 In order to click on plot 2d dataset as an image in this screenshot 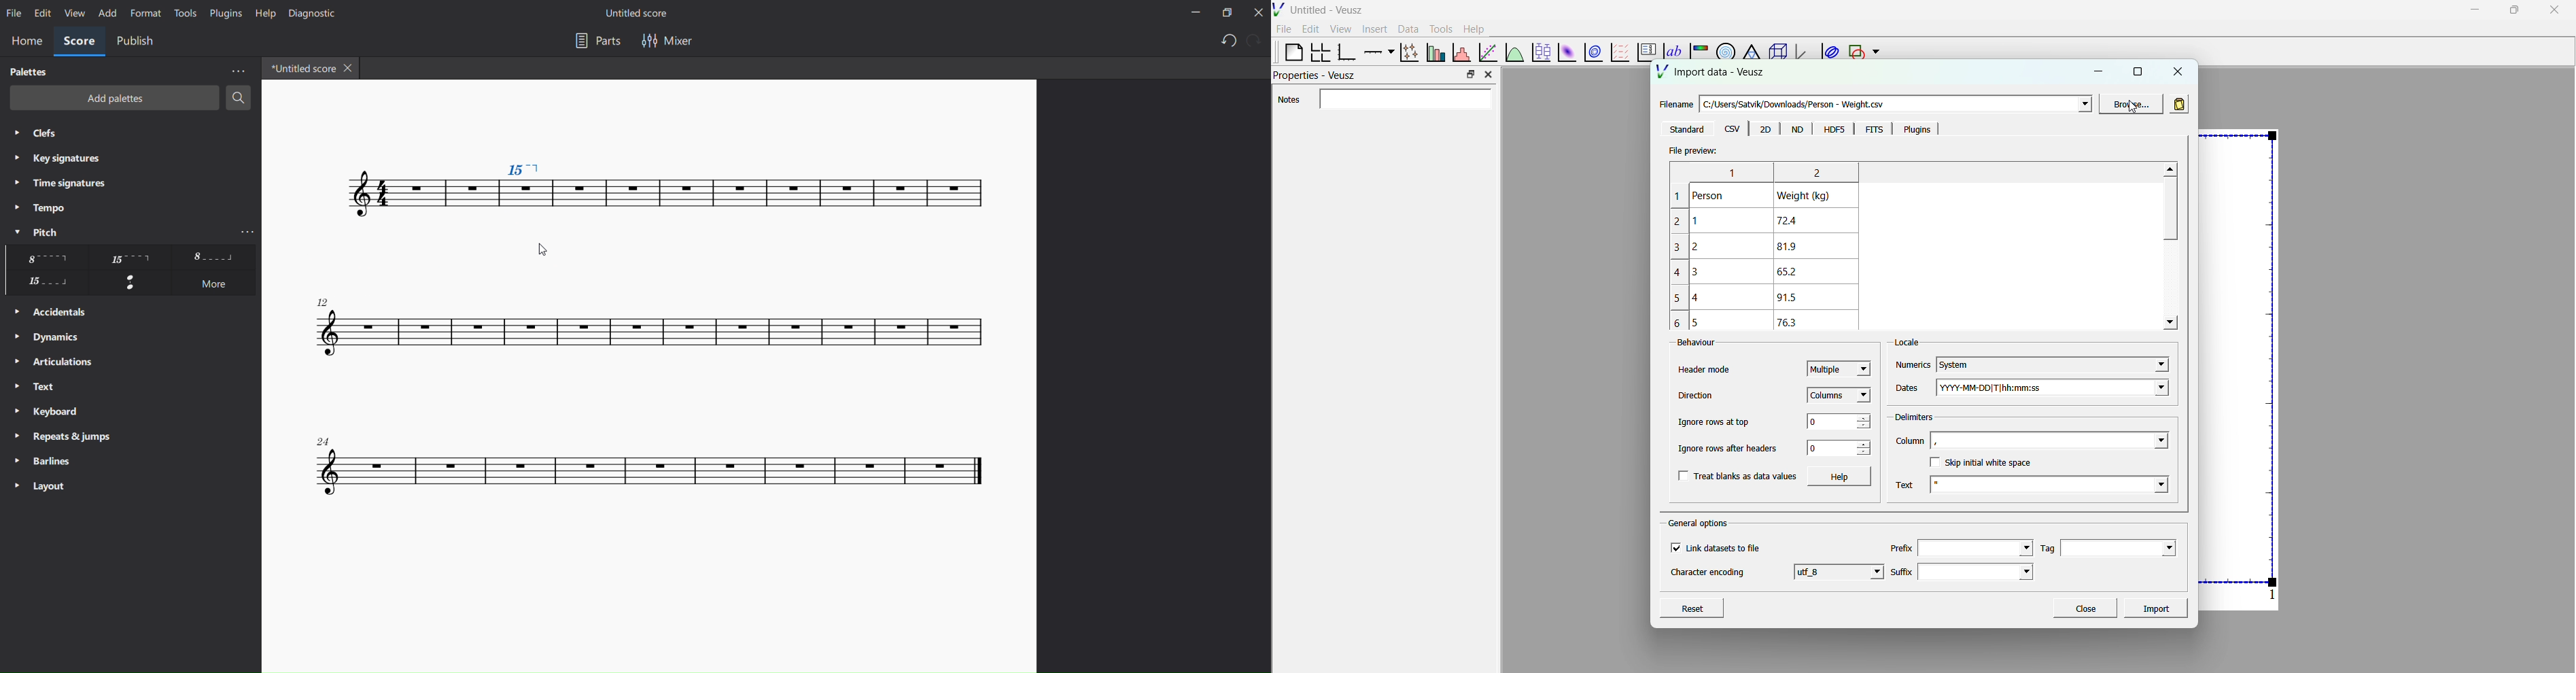, I will do `click(1565, 52)`.